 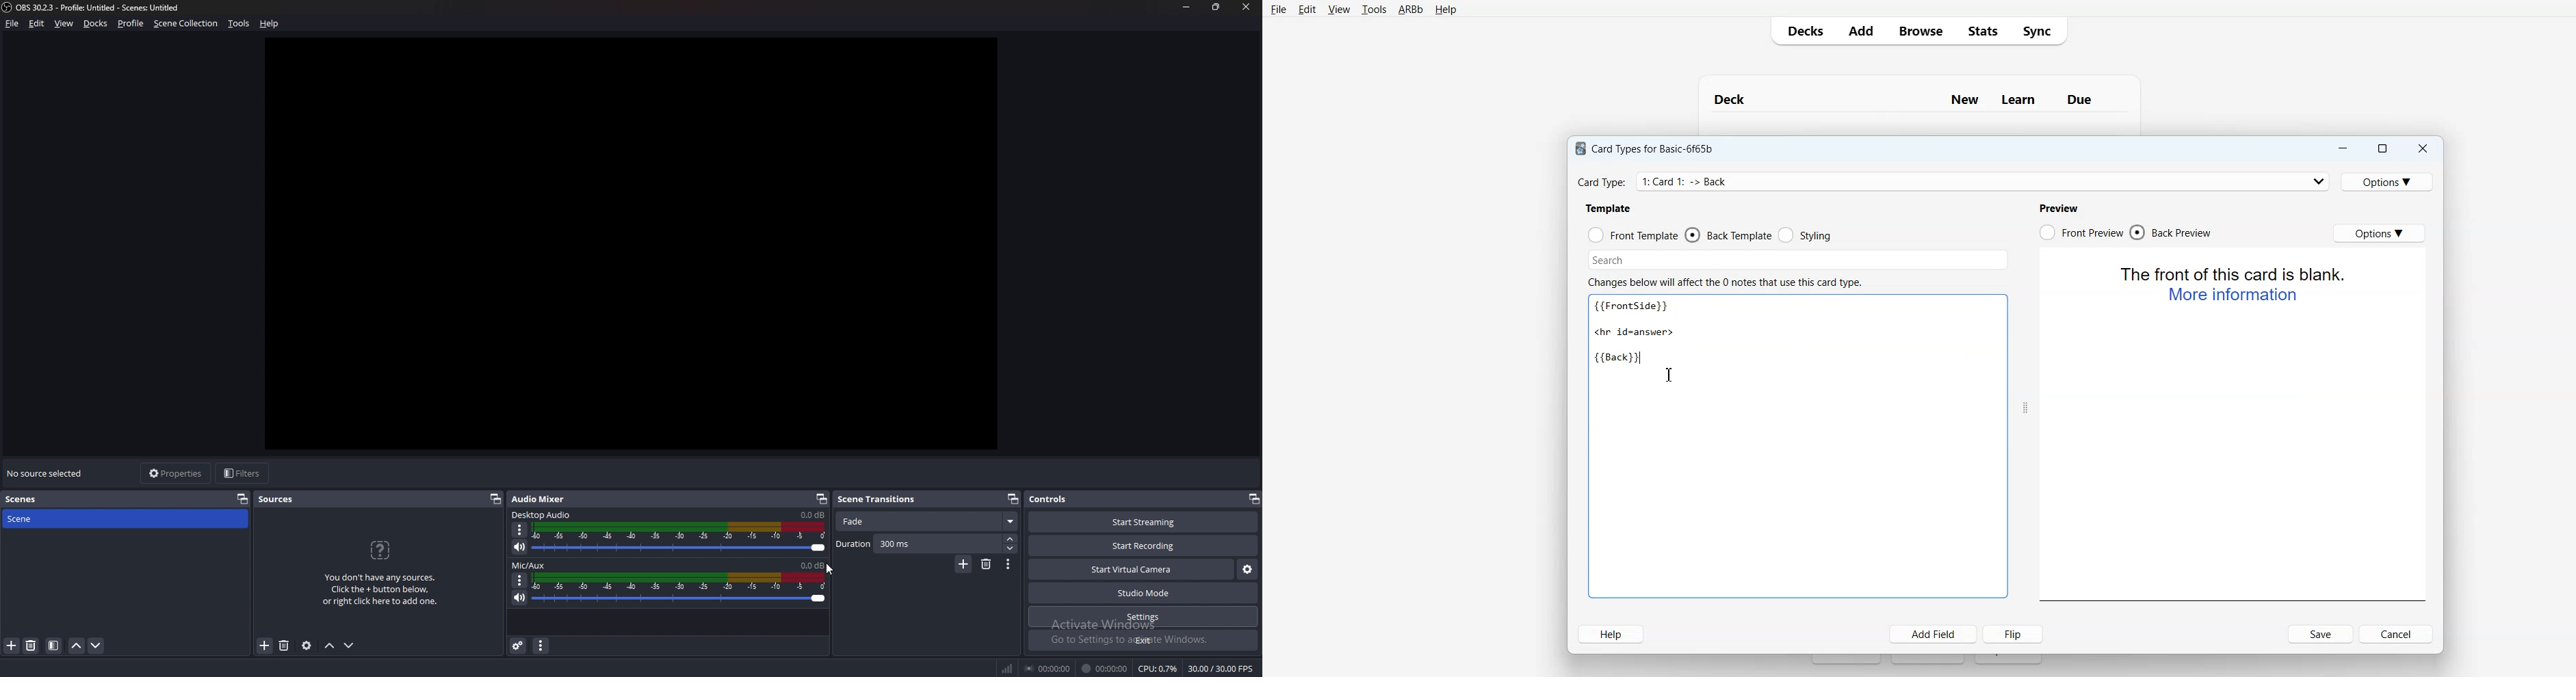 What do you see at coordinates (831, 570) in the screenshot?
I see `cursor` at bounding box center [831, 570].